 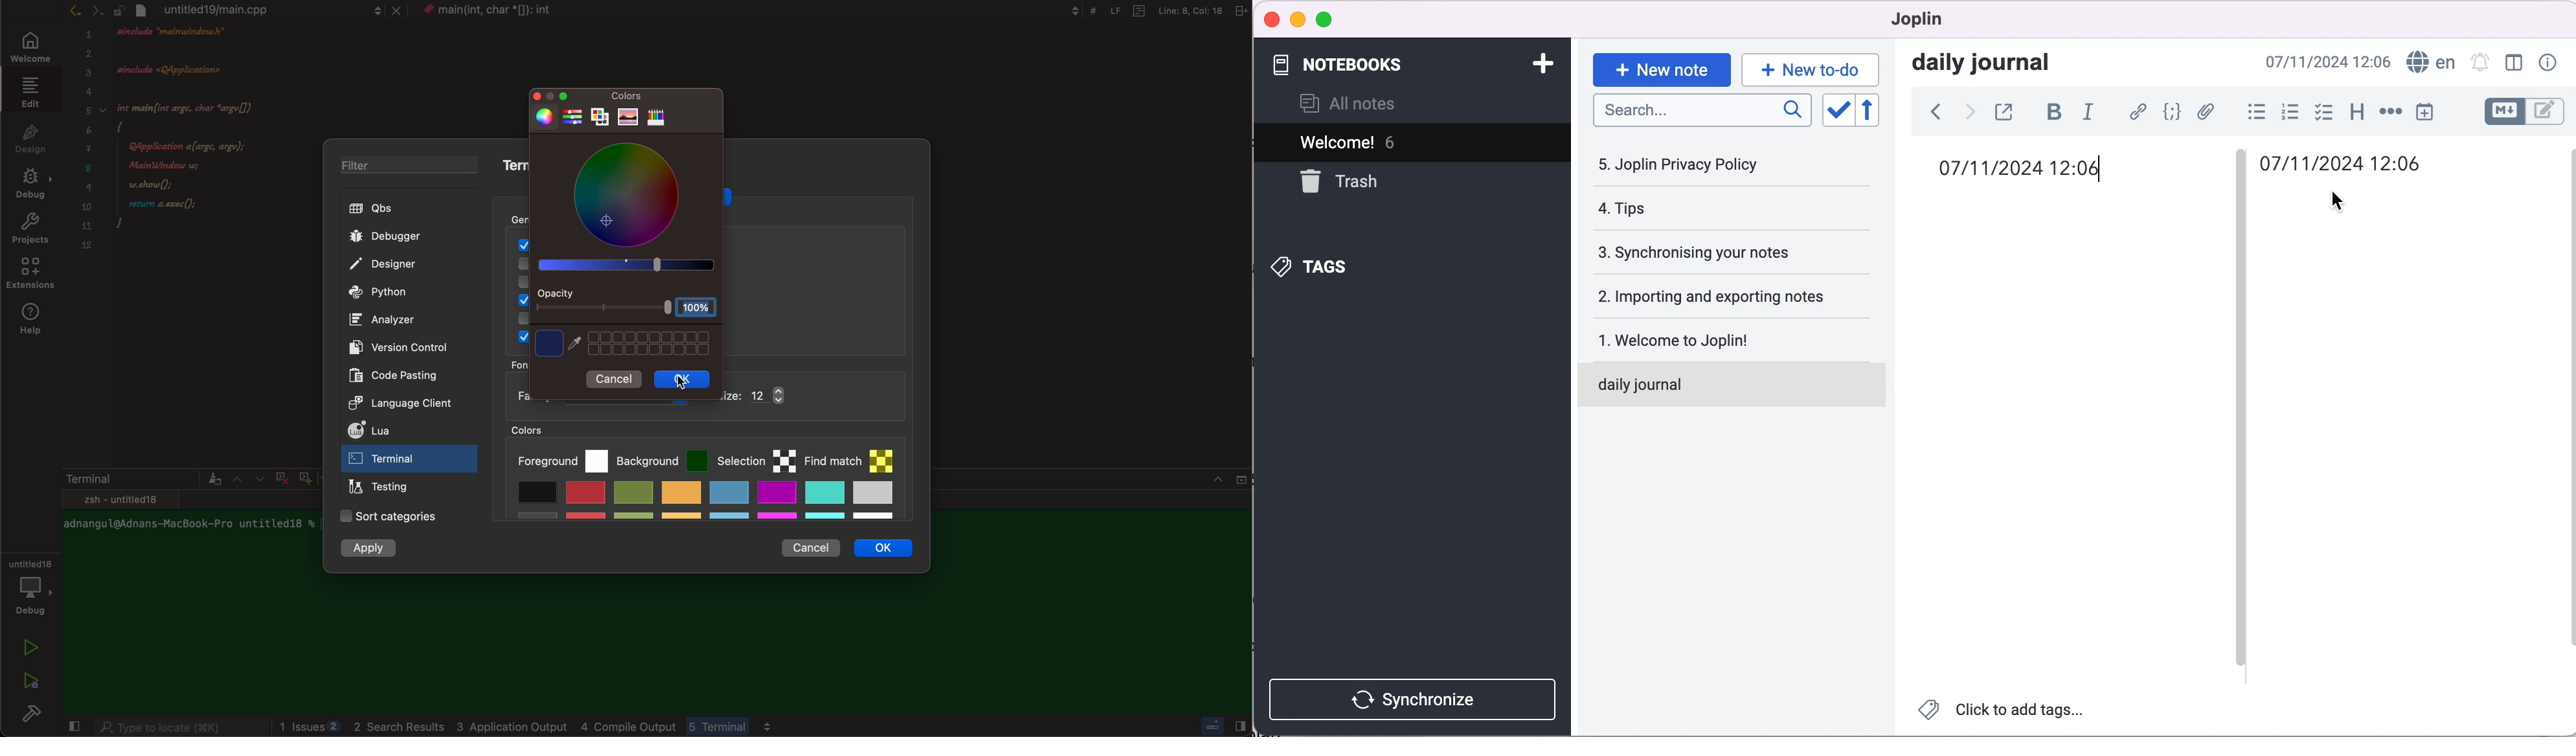 What do you see at coordinates (1677, 209) in the screenshot?
I see `tips` at bounding box center [1677, 209].